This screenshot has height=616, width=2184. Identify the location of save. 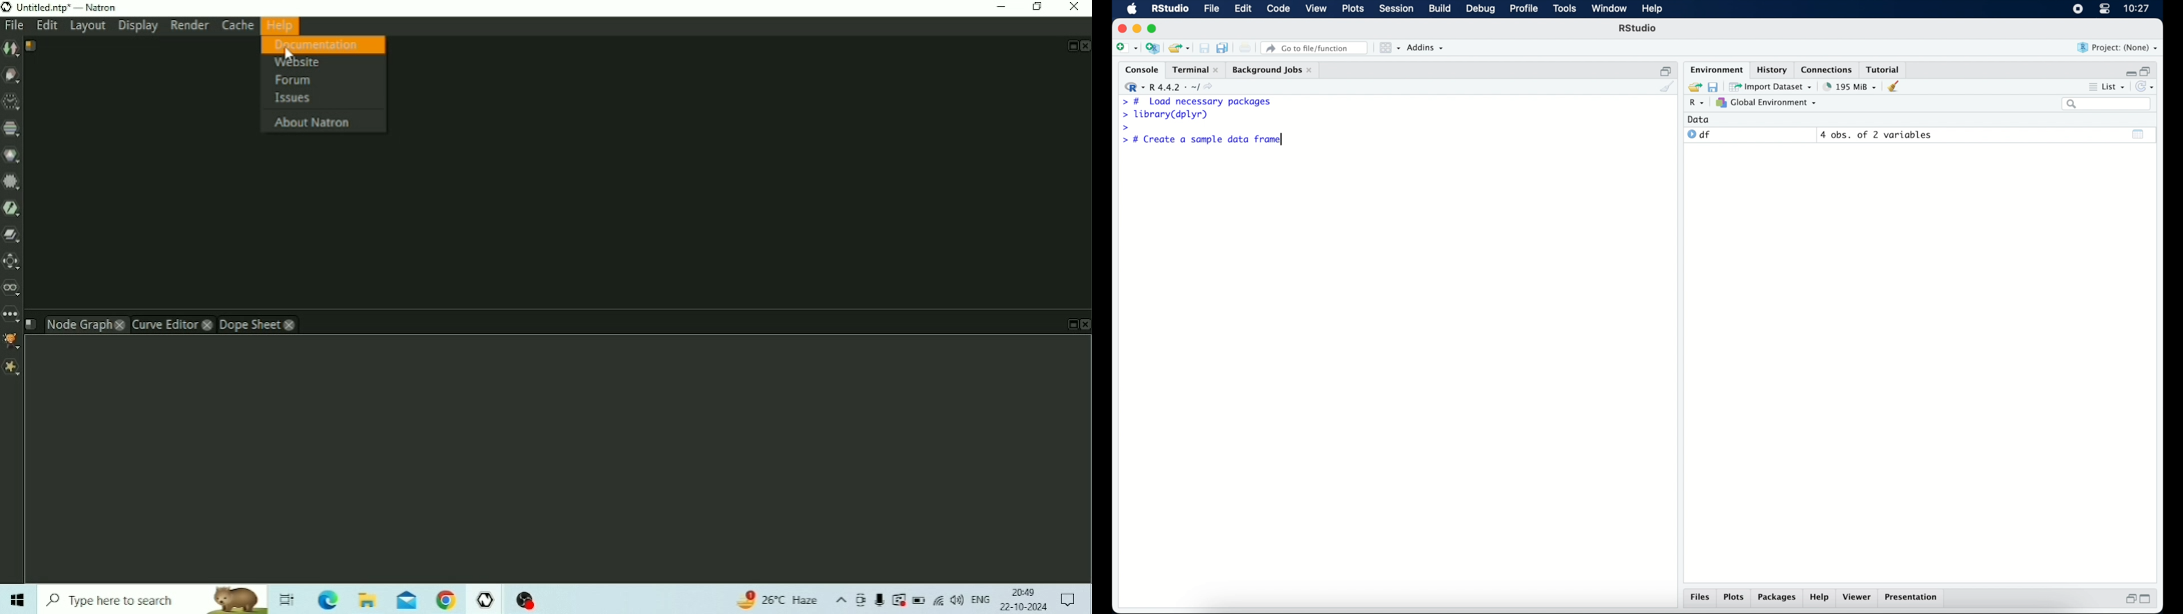
(1713, 86).